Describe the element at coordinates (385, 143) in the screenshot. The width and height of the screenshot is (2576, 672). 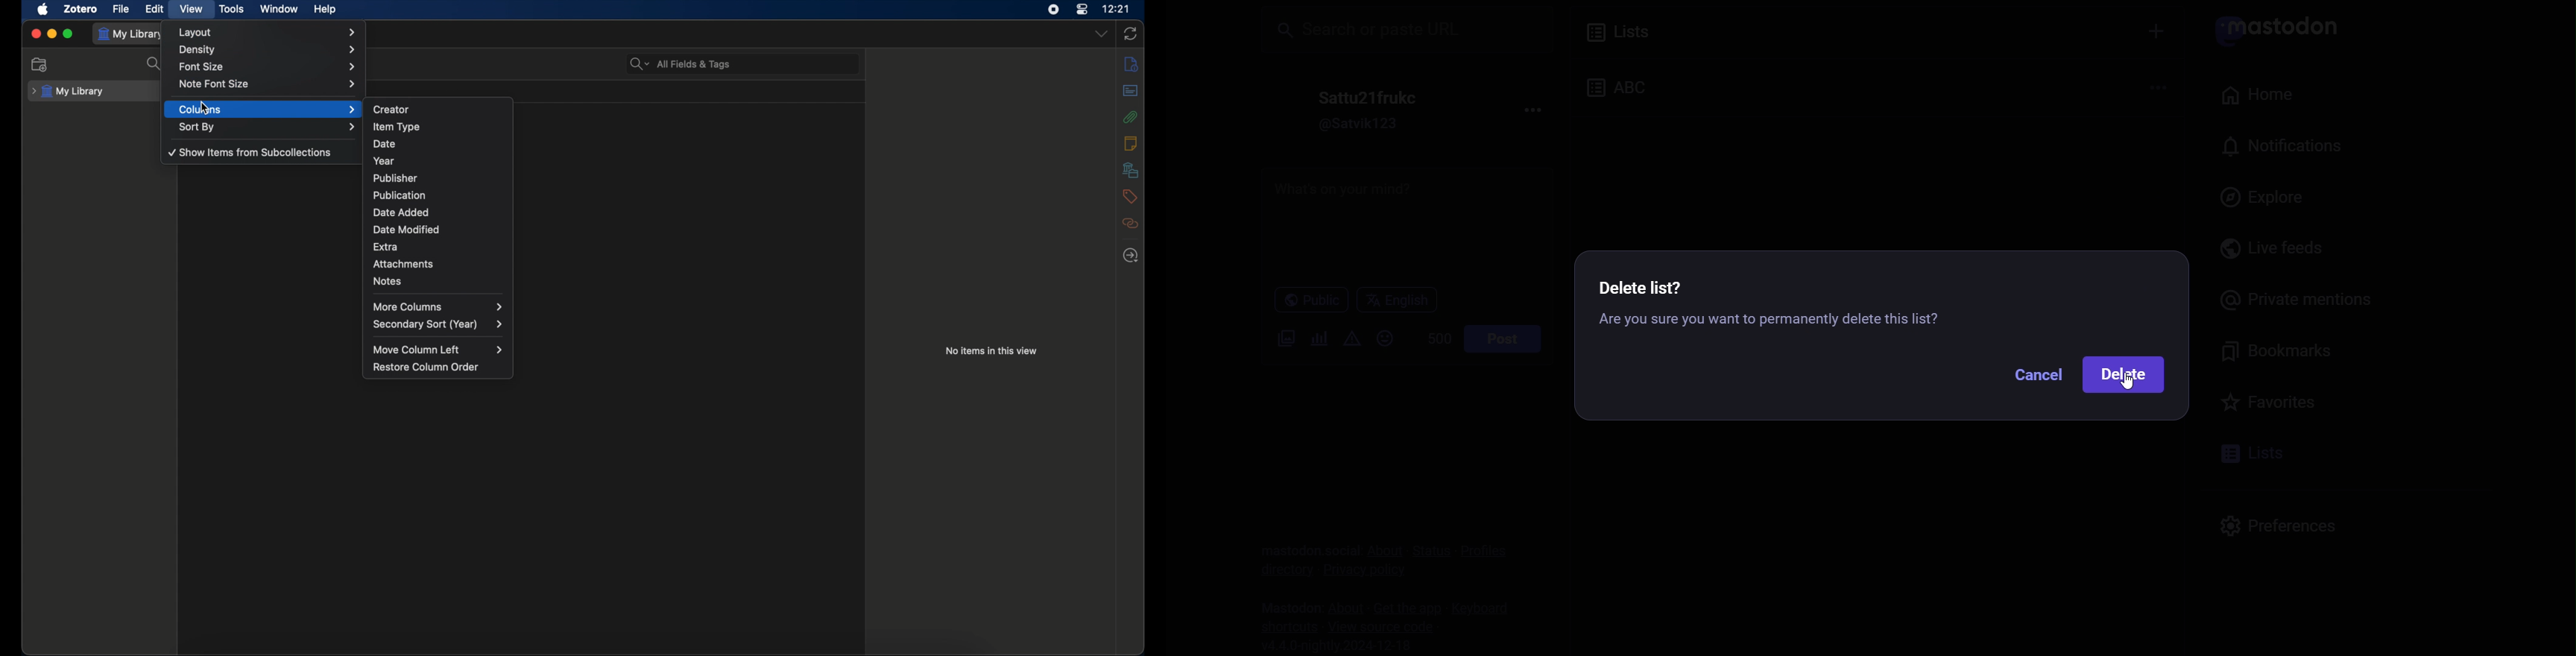
I see `date` at that location.